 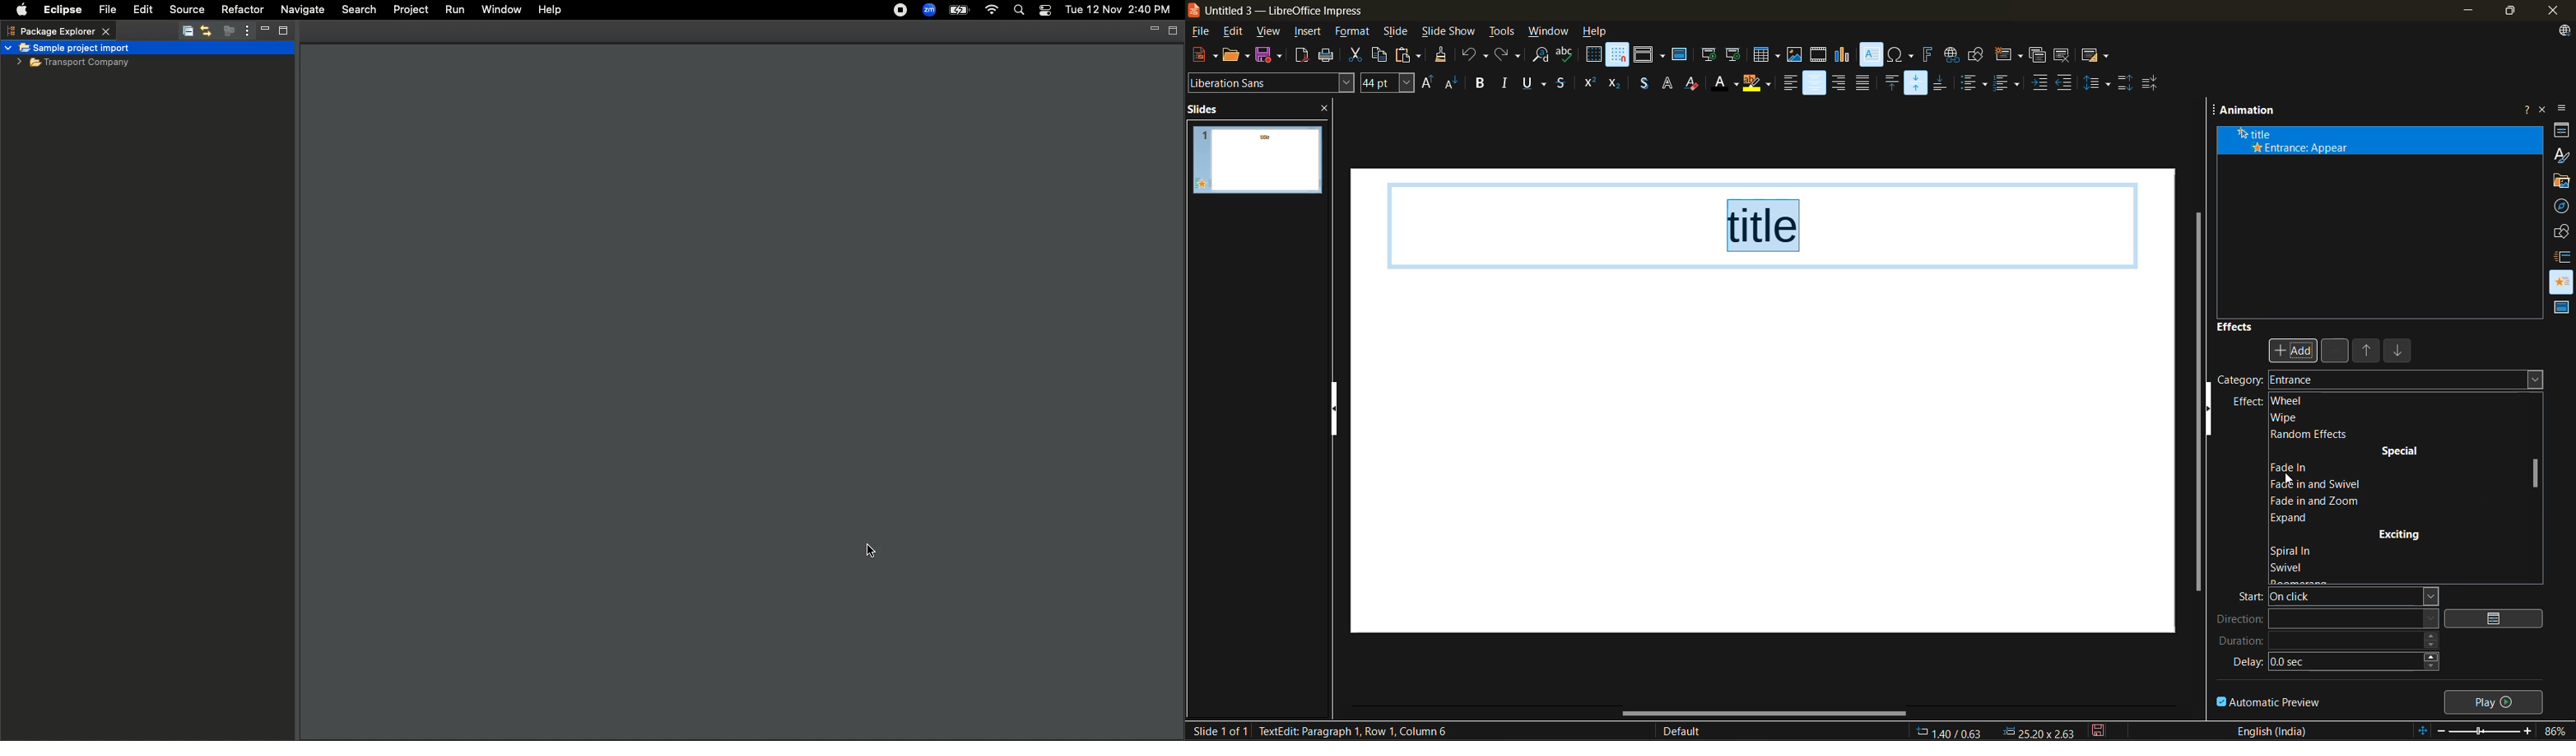 I want to click on Run, so click(x=457, y=10).